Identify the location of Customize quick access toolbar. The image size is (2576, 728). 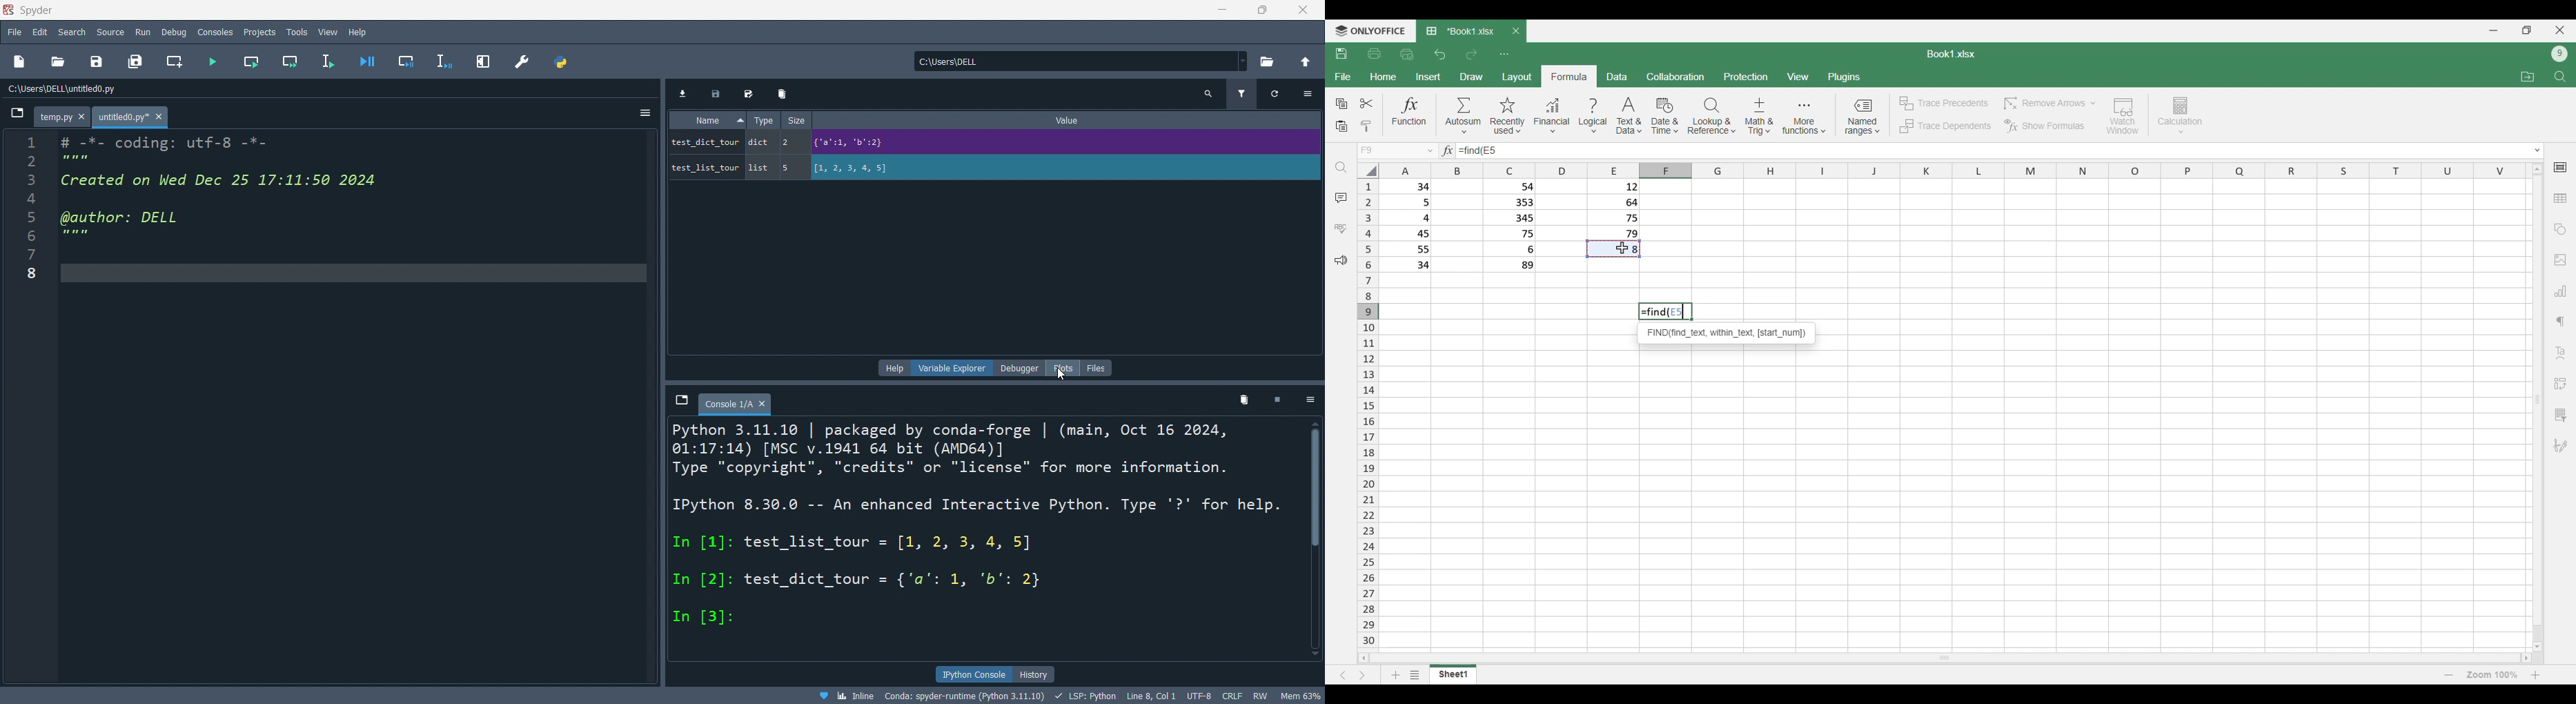
(1504, 55).